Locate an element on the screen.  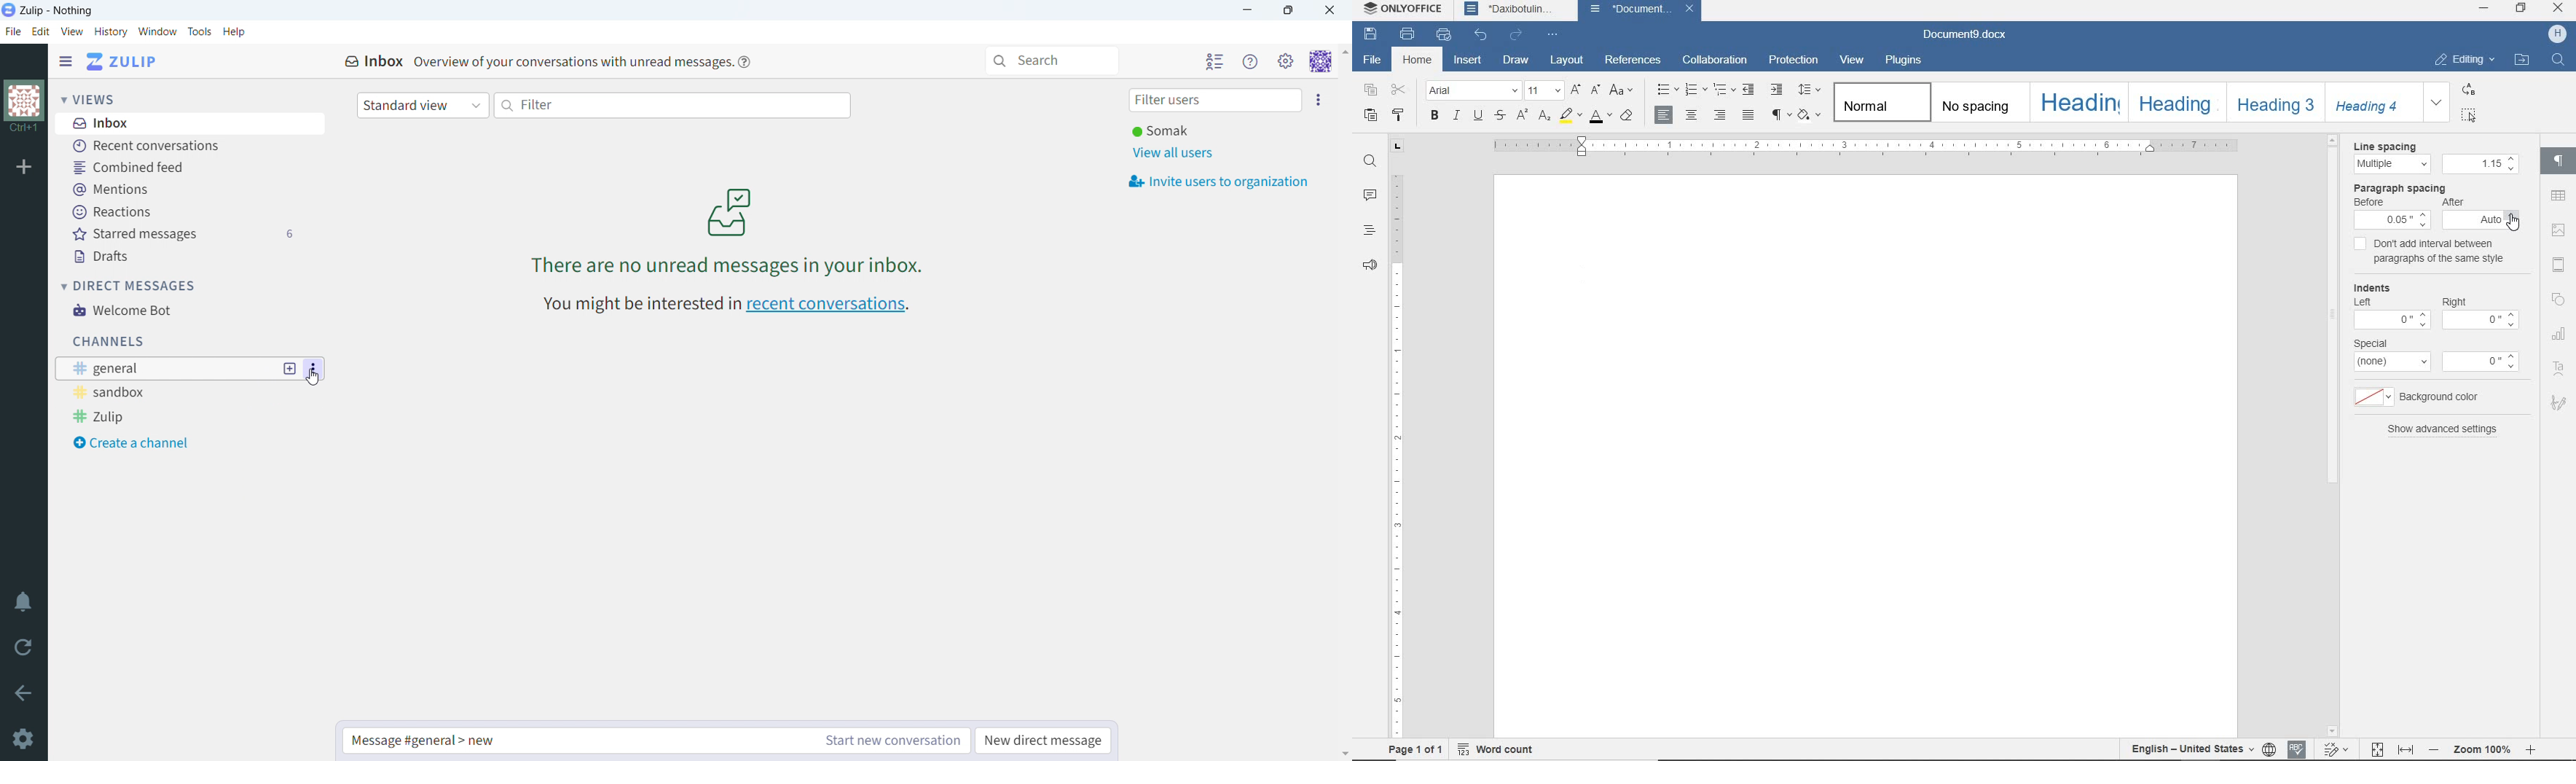
subscript is located at coordinates (1545, 117).